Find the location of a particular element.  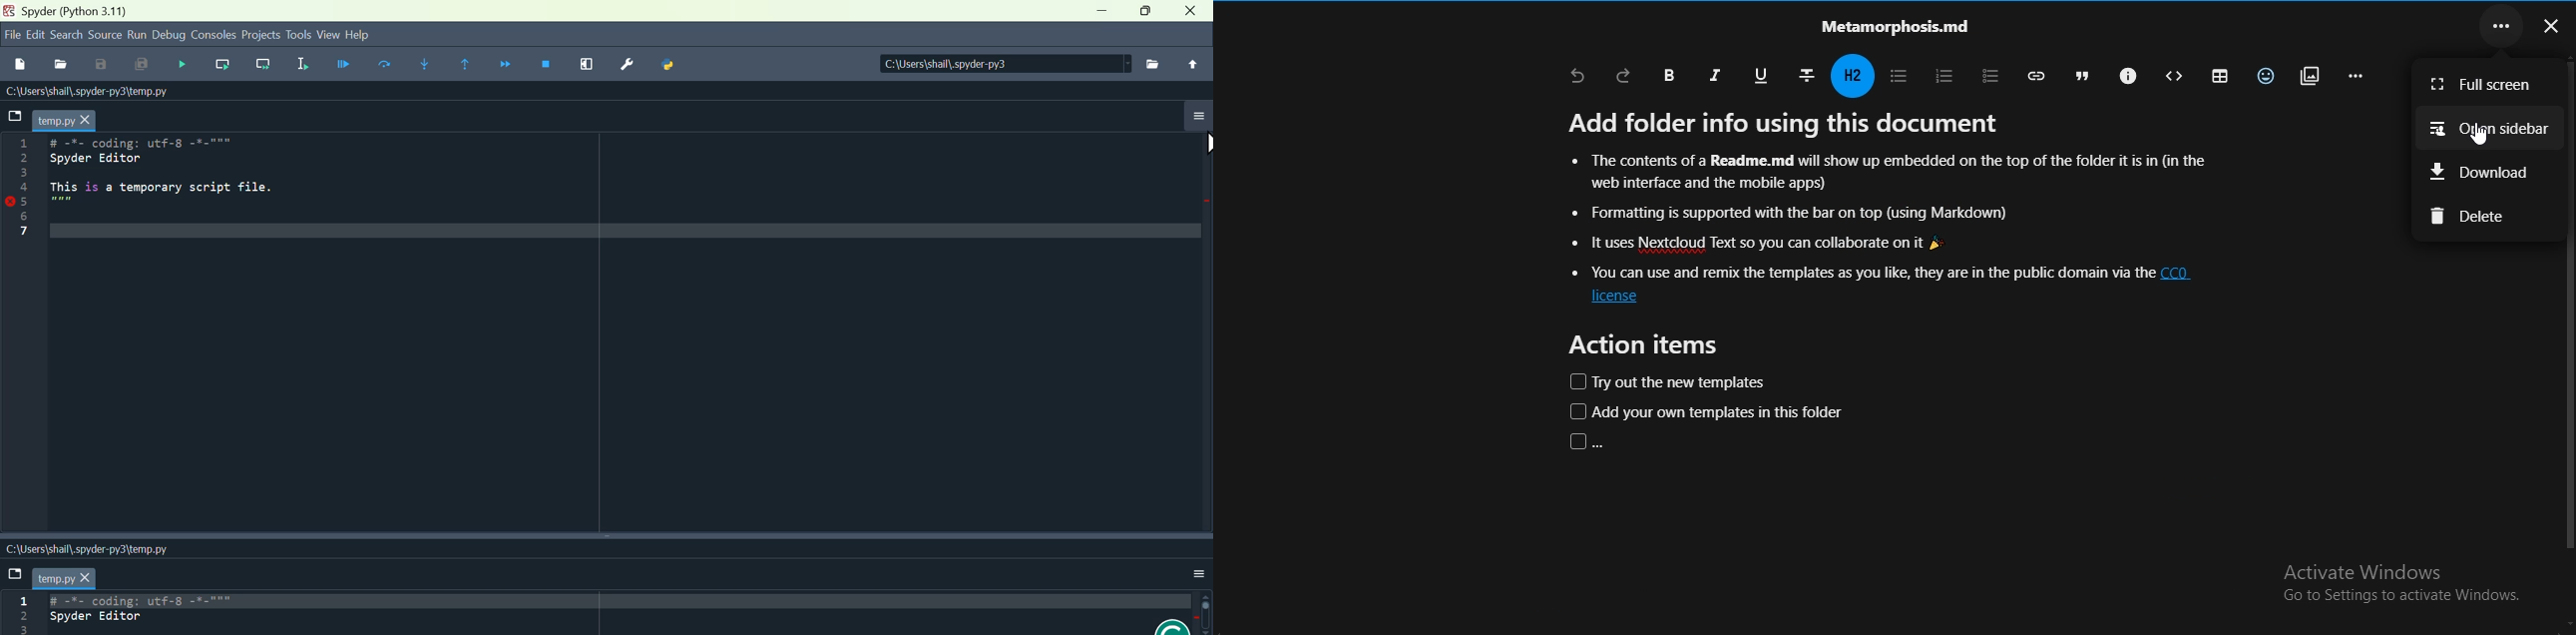

run is located at coordinates (140, 36).